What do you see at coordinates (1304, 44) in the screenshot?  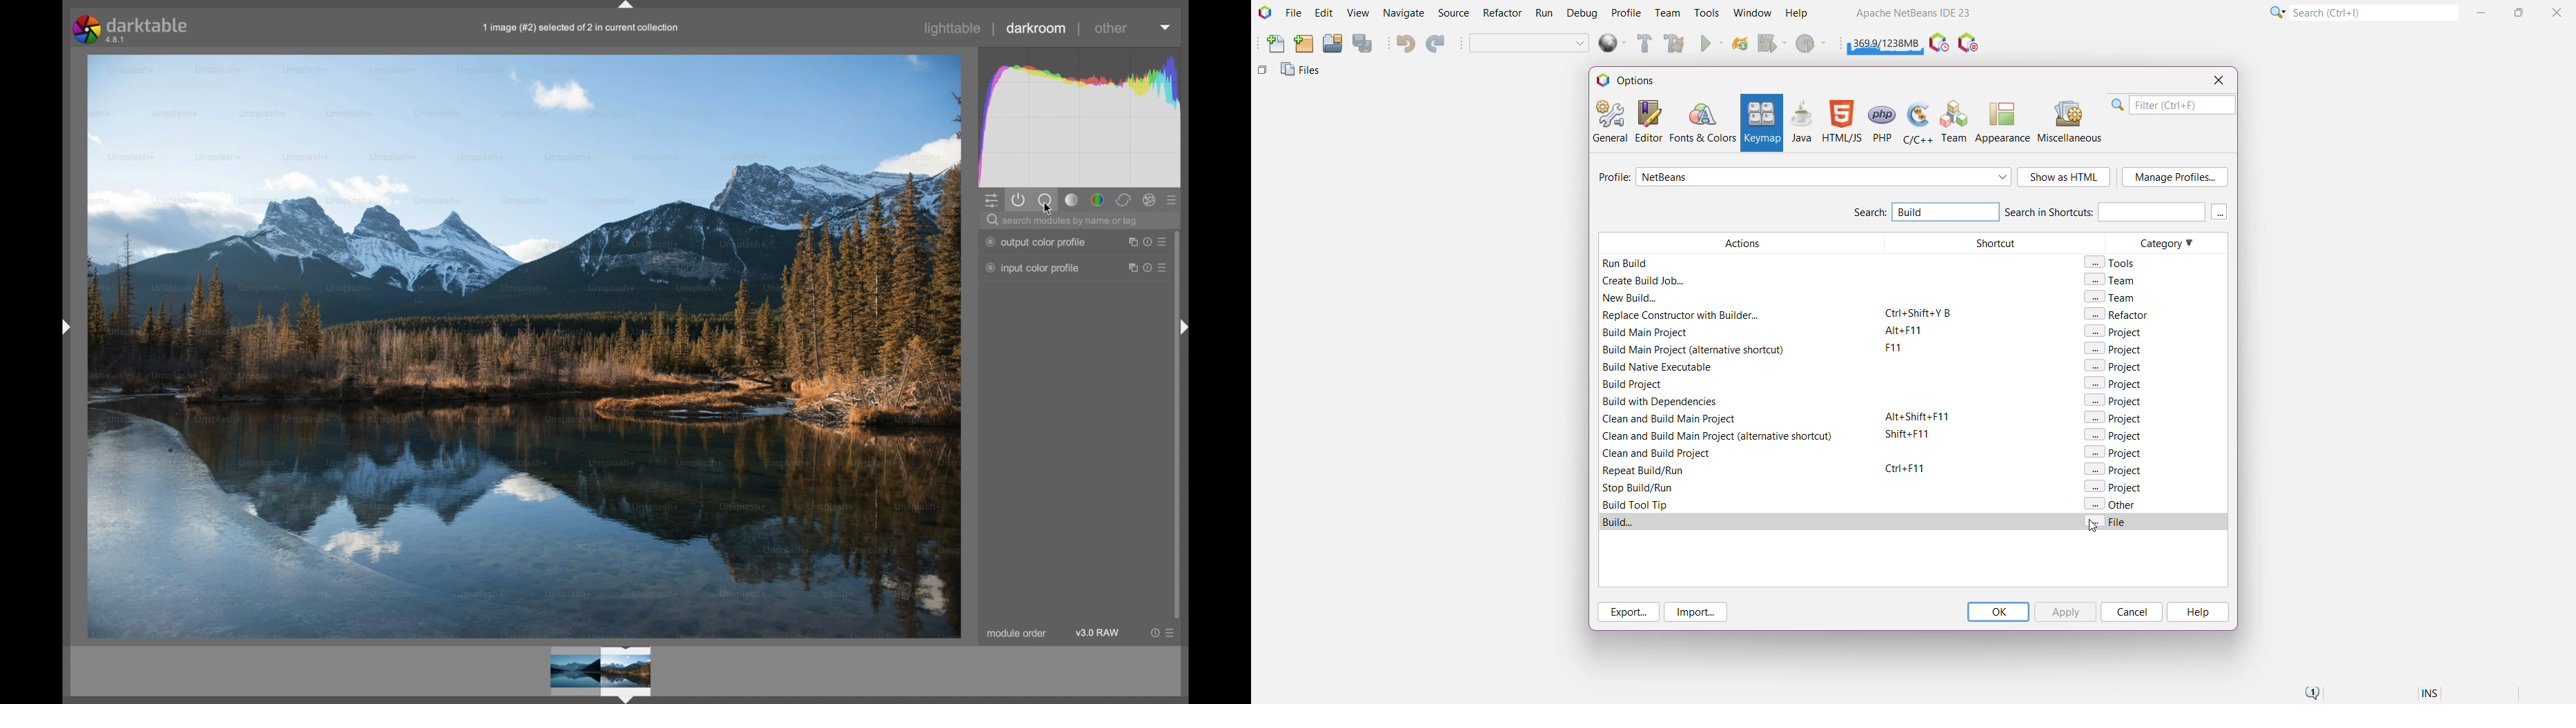 I see `New Project` at bounding box center [1304, 44].